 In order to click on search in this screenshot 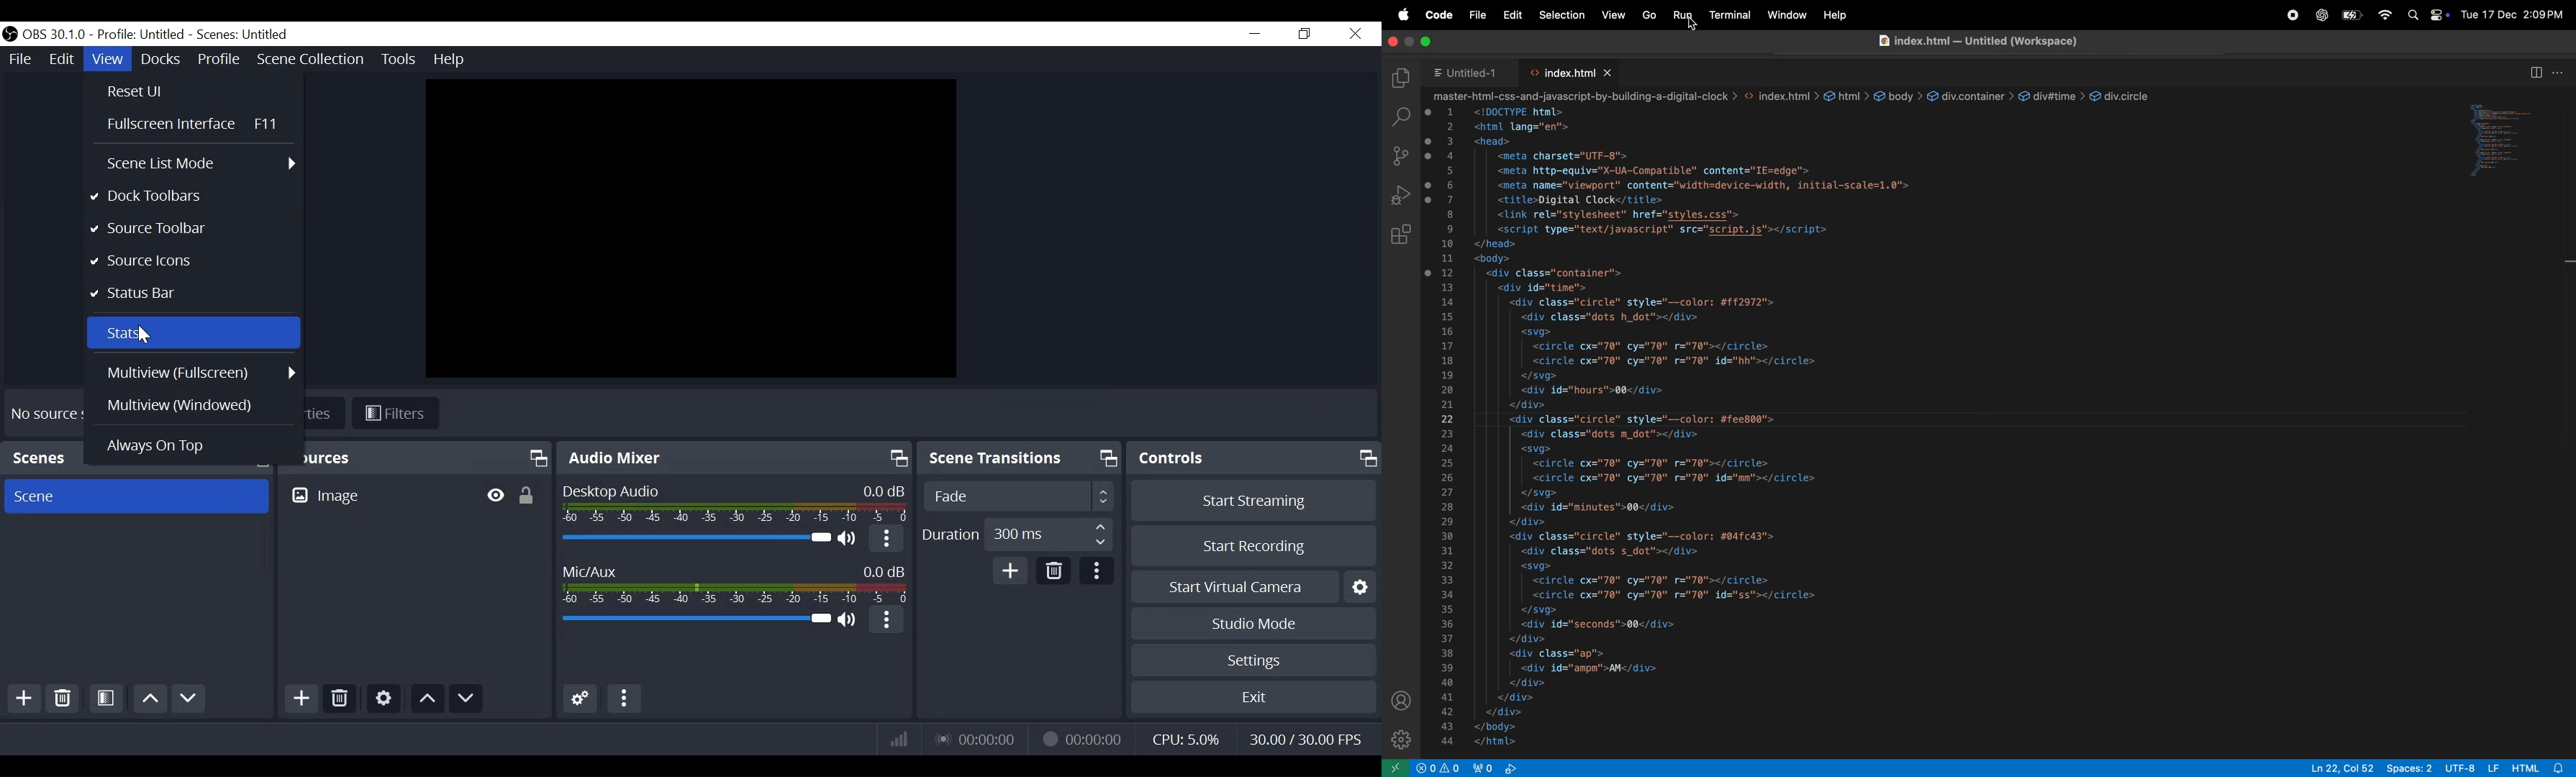, I will do `click(2414, 15)`.